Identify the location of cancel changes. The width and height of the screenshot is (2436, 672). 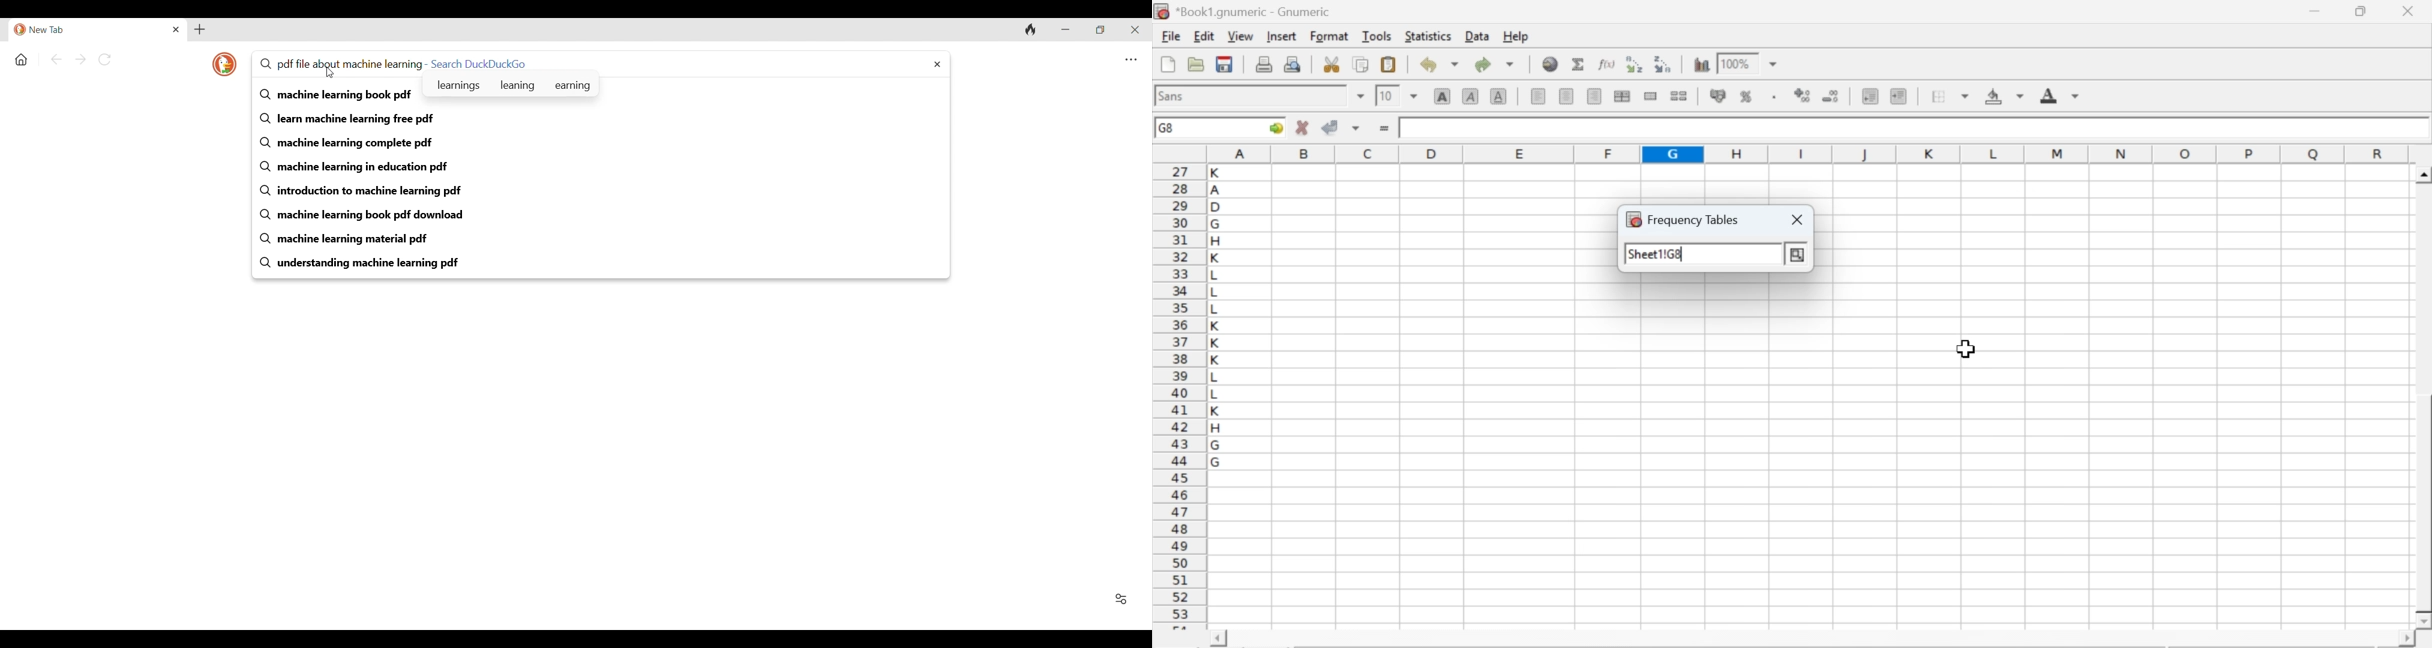
(1303, 127).